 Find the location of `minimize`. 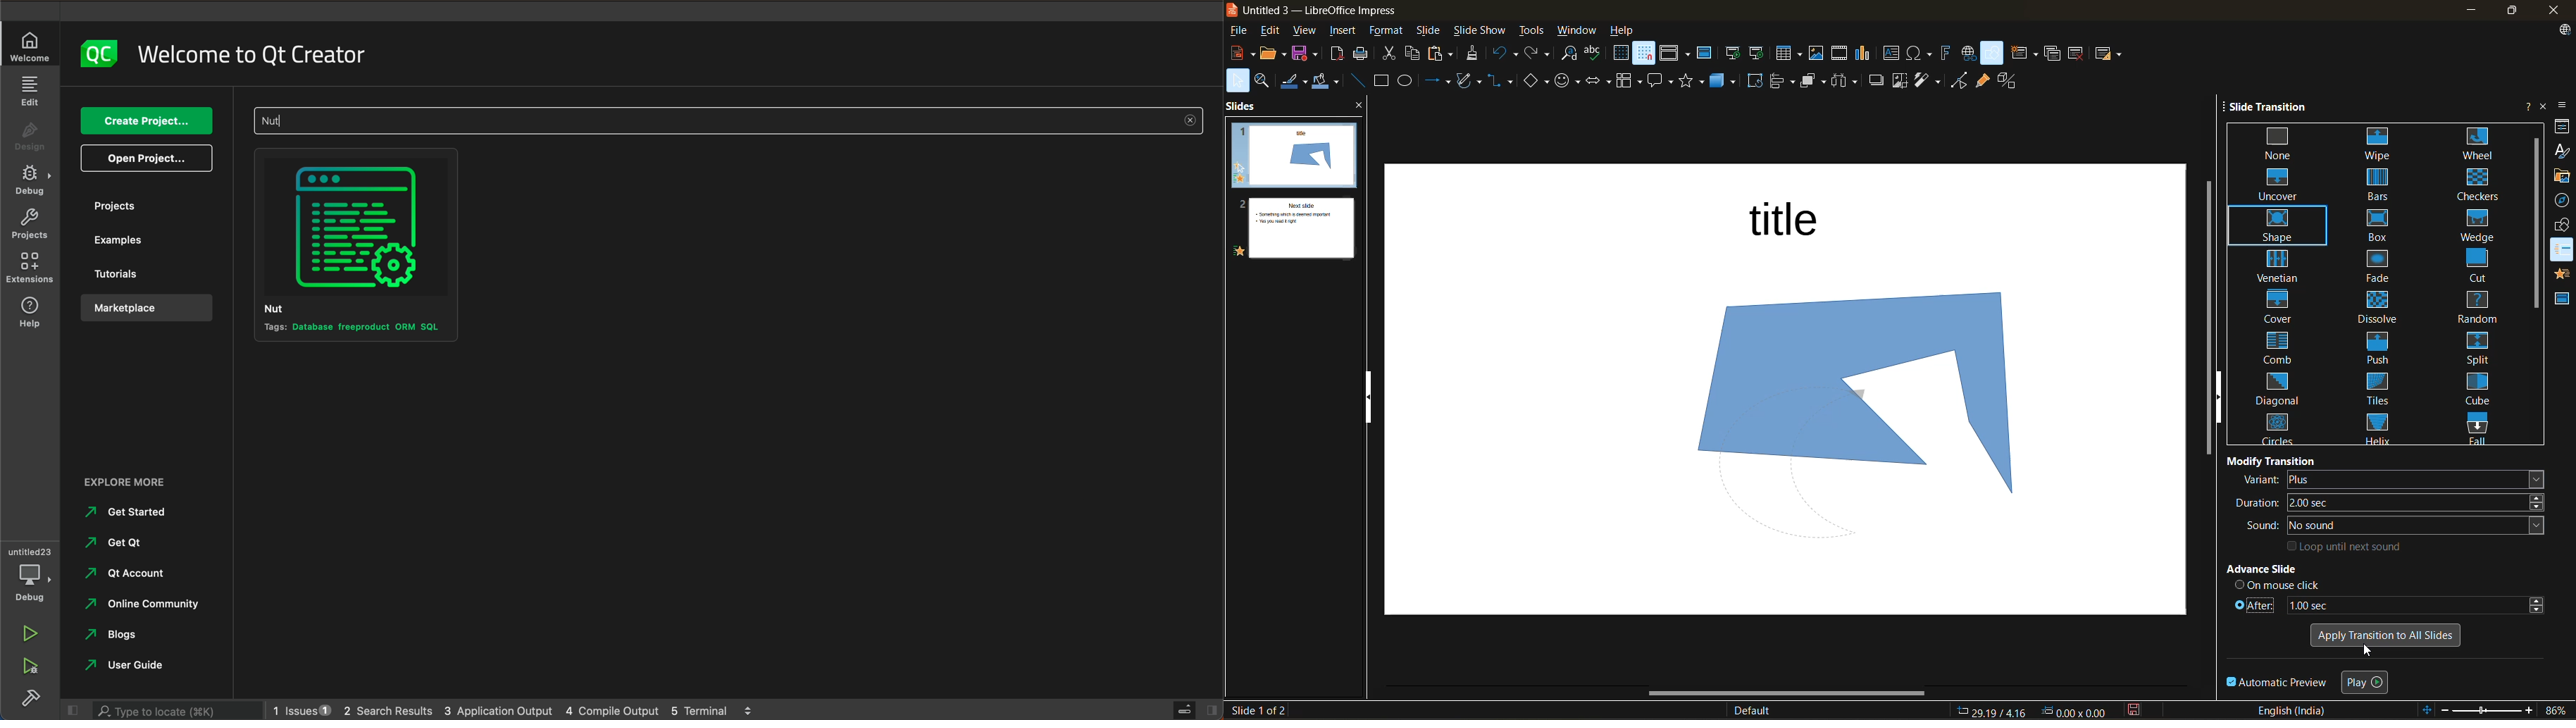

minimize is located at coordinates (2475, 8).